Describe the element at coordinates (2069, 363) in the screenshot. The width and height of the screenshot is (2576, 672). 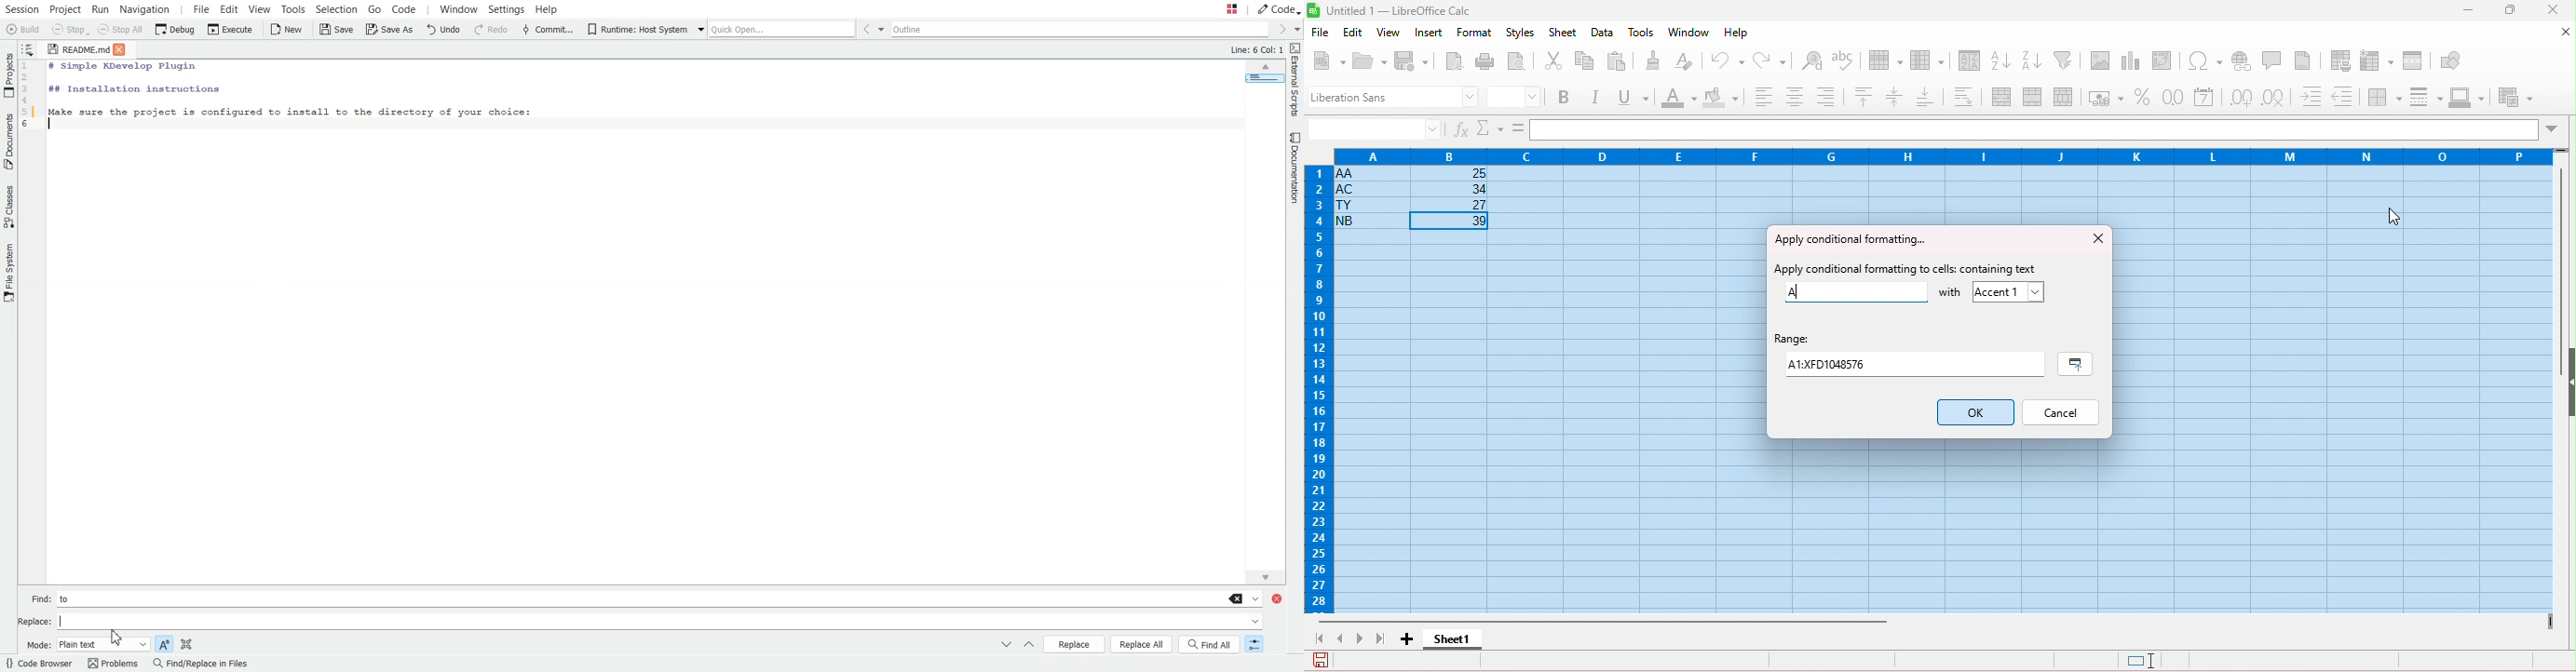
I see `select range` at that location.